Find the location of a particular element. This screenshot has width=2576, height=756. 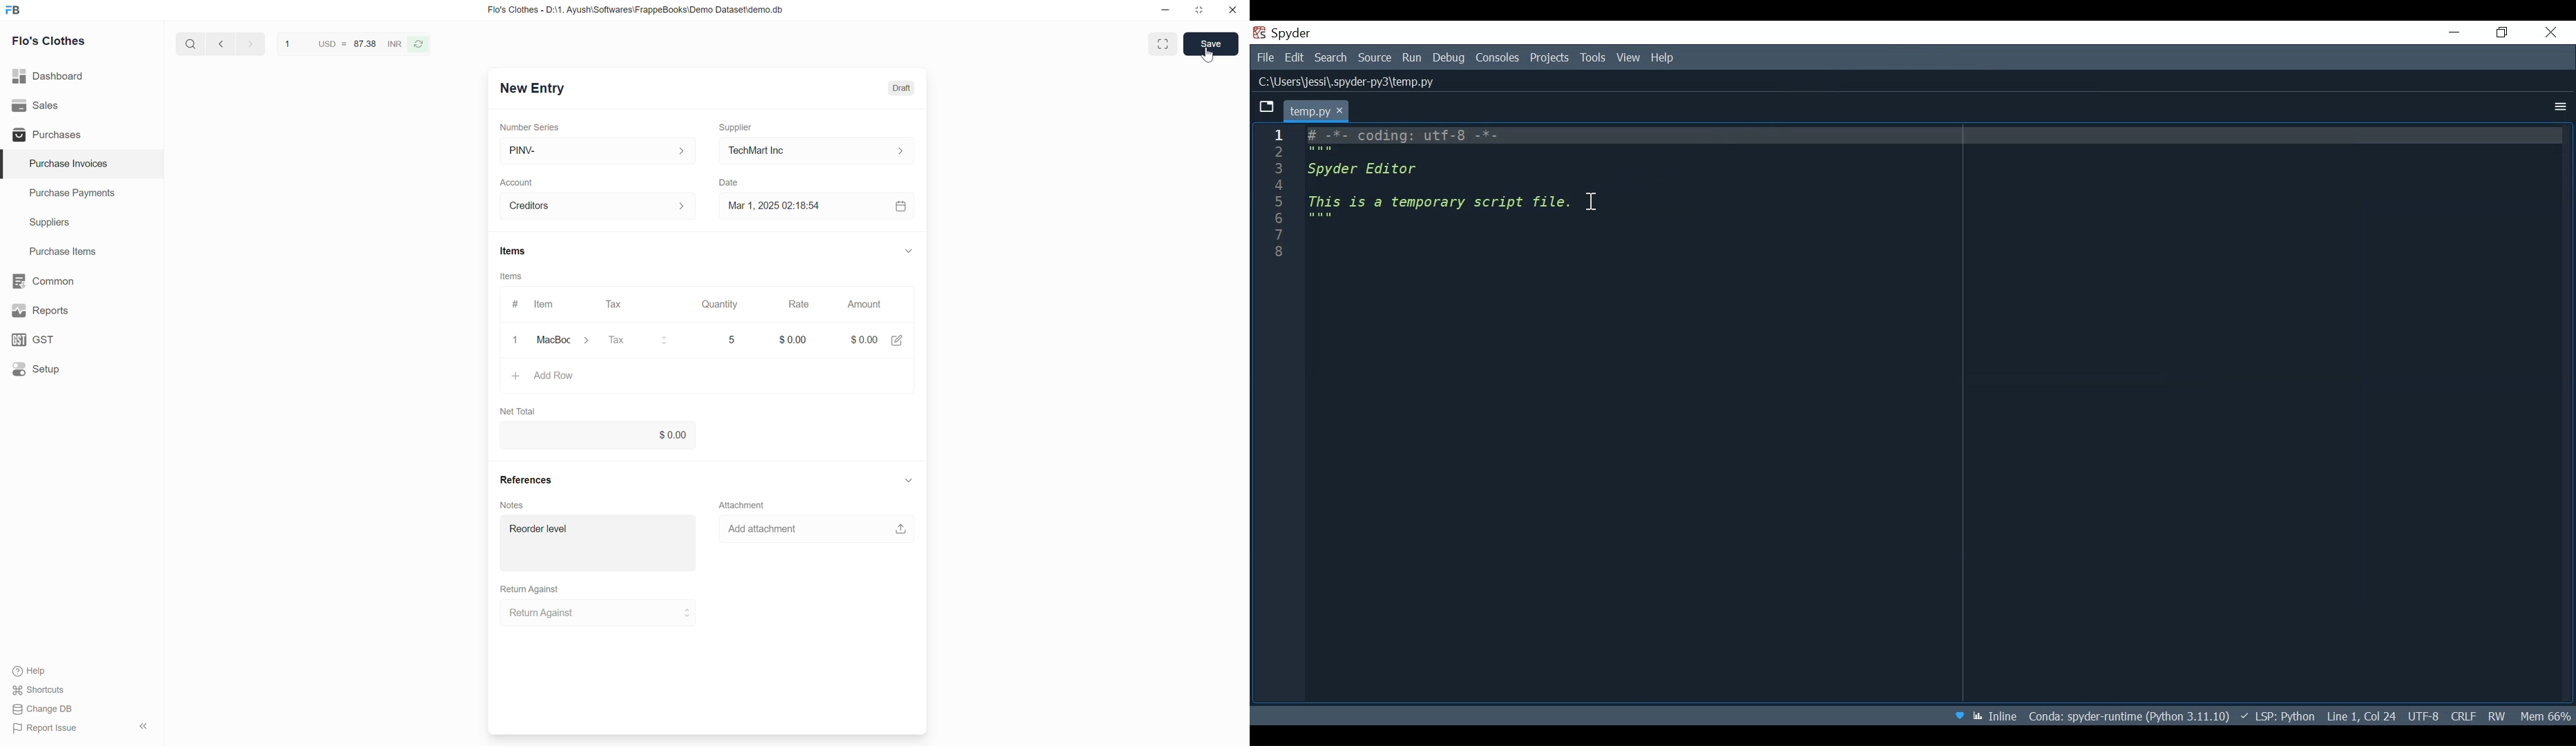

Help Spyder is located at coordinates (1956, 716).